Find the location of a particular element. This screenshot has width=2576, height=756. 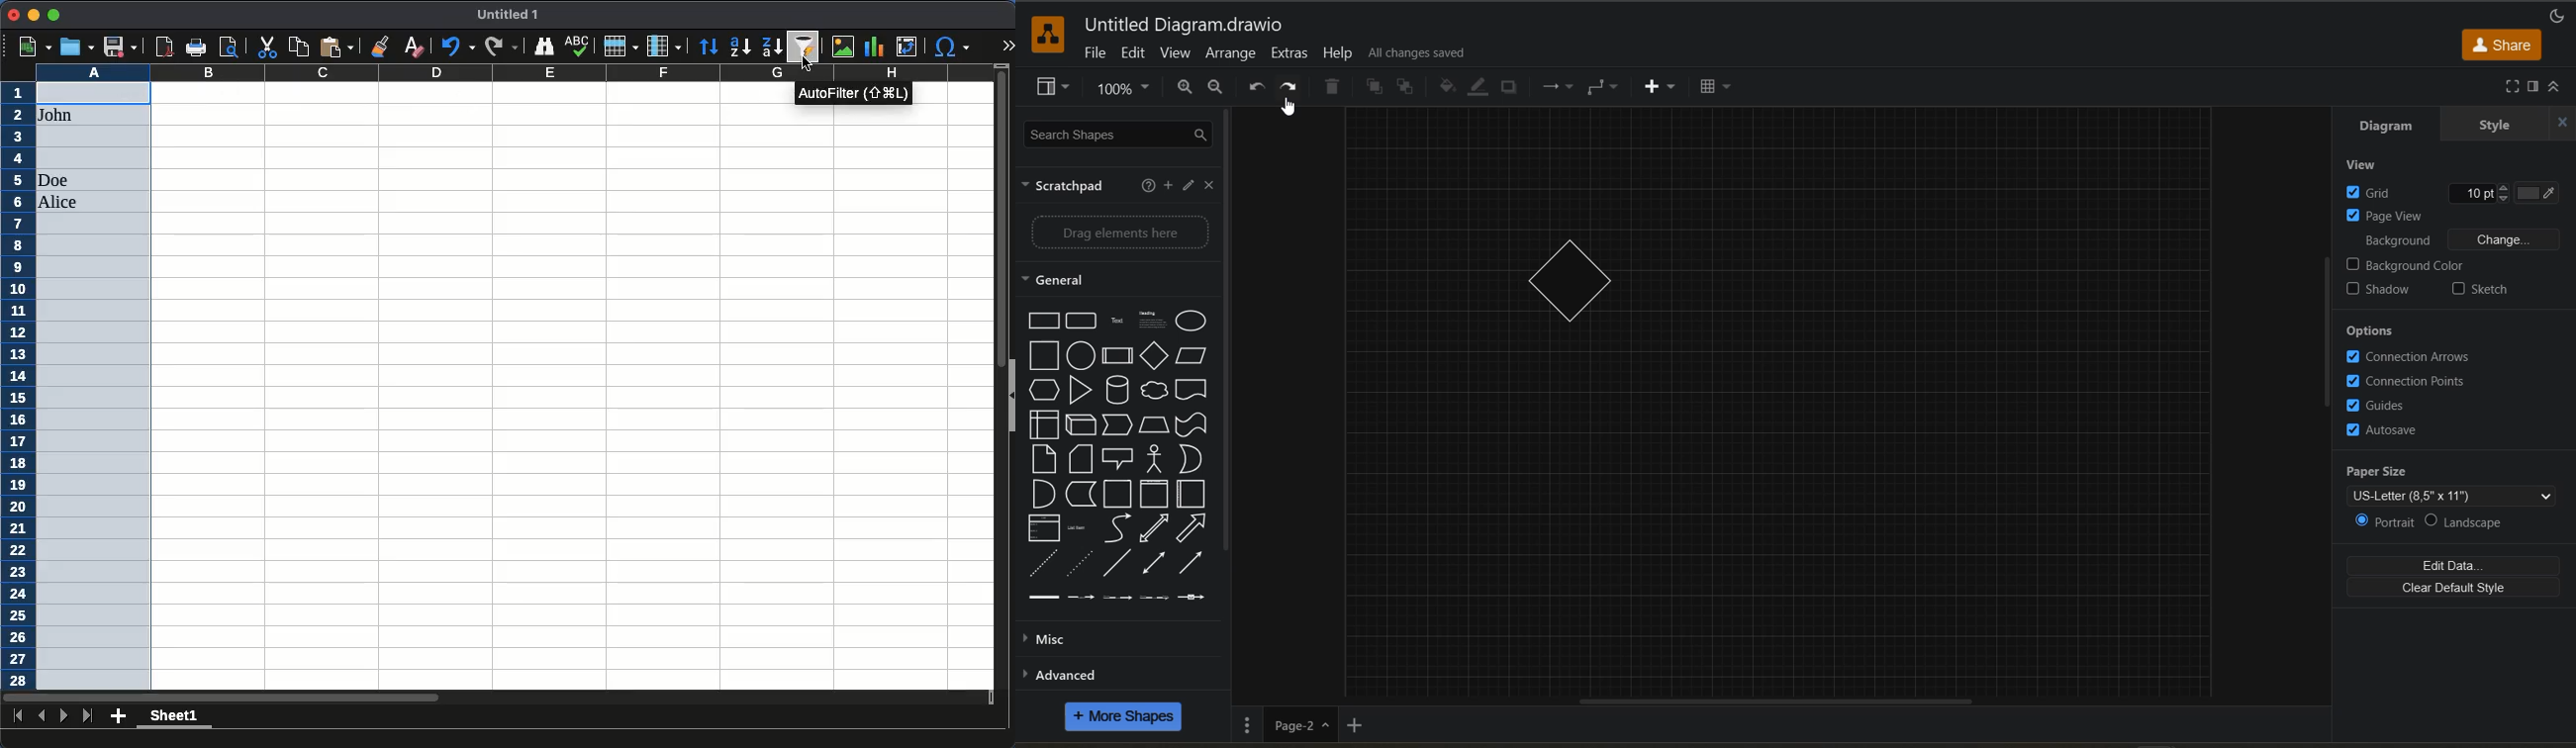

curve is located at coordinates (1116, 531).